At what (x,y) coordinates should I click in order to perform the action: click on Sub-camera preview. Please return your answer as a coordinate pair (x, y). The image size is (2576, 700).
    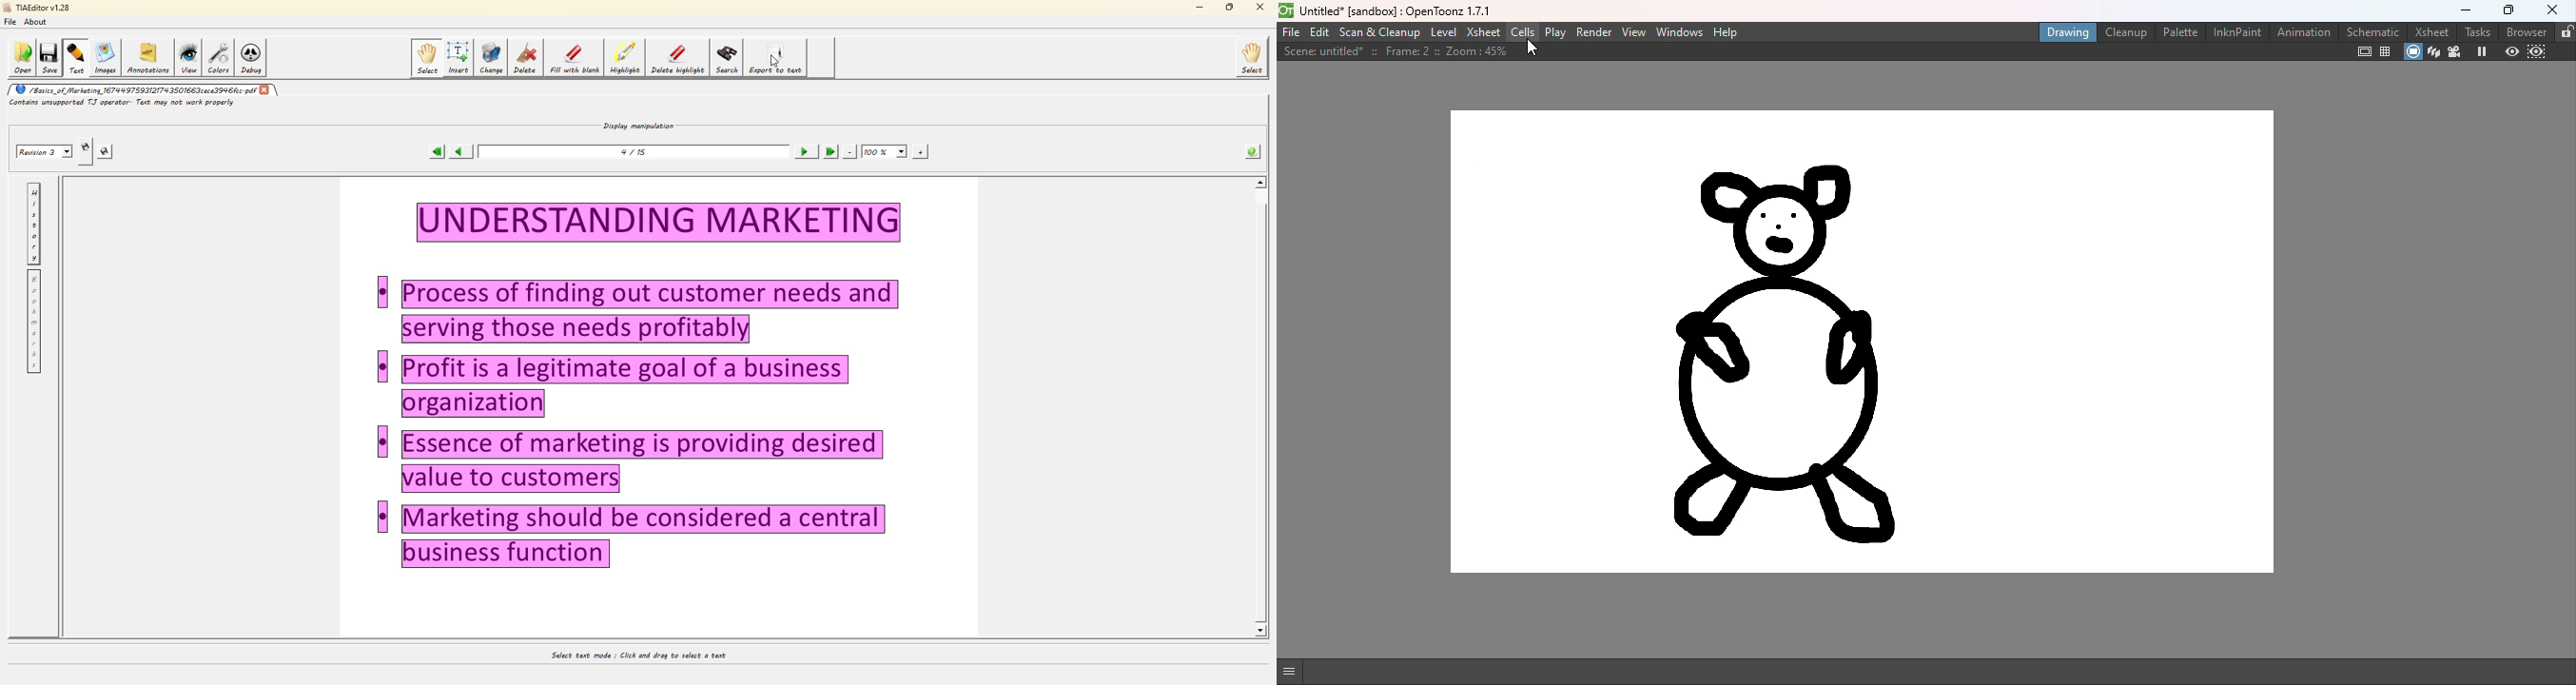
    Looking at the image, I should click on (2537, 52).